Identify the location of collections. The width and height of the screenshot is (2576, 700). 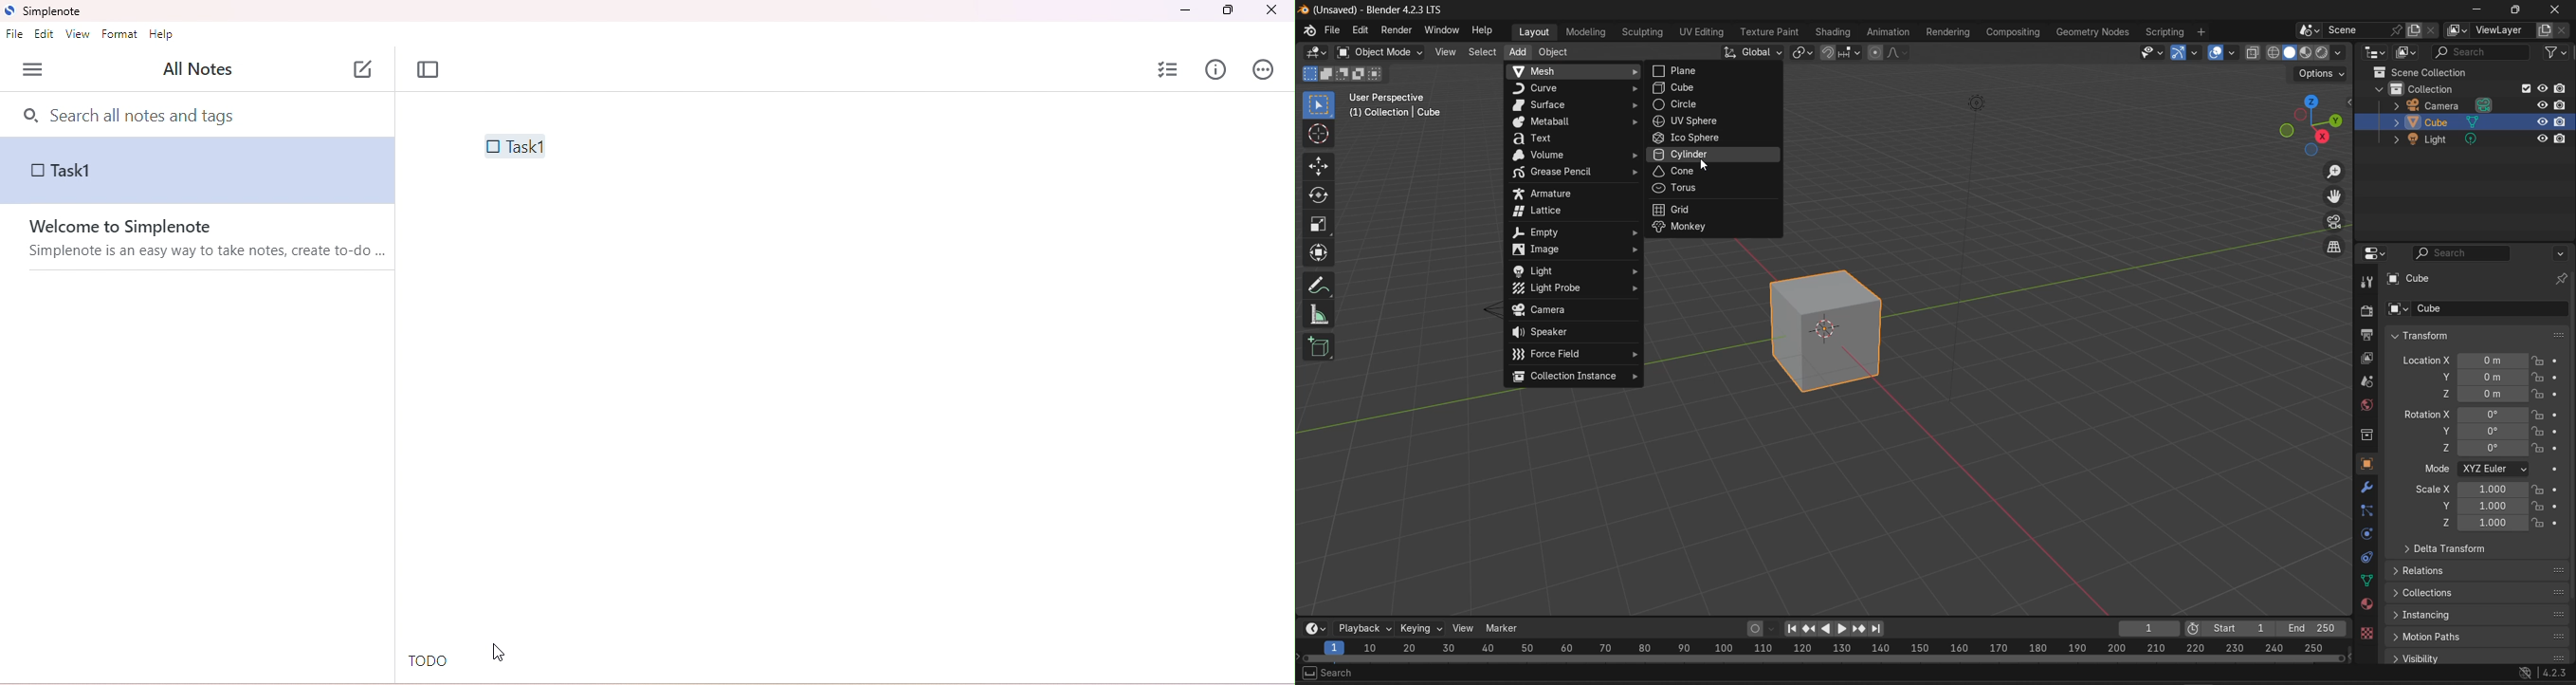
(2479, 591).